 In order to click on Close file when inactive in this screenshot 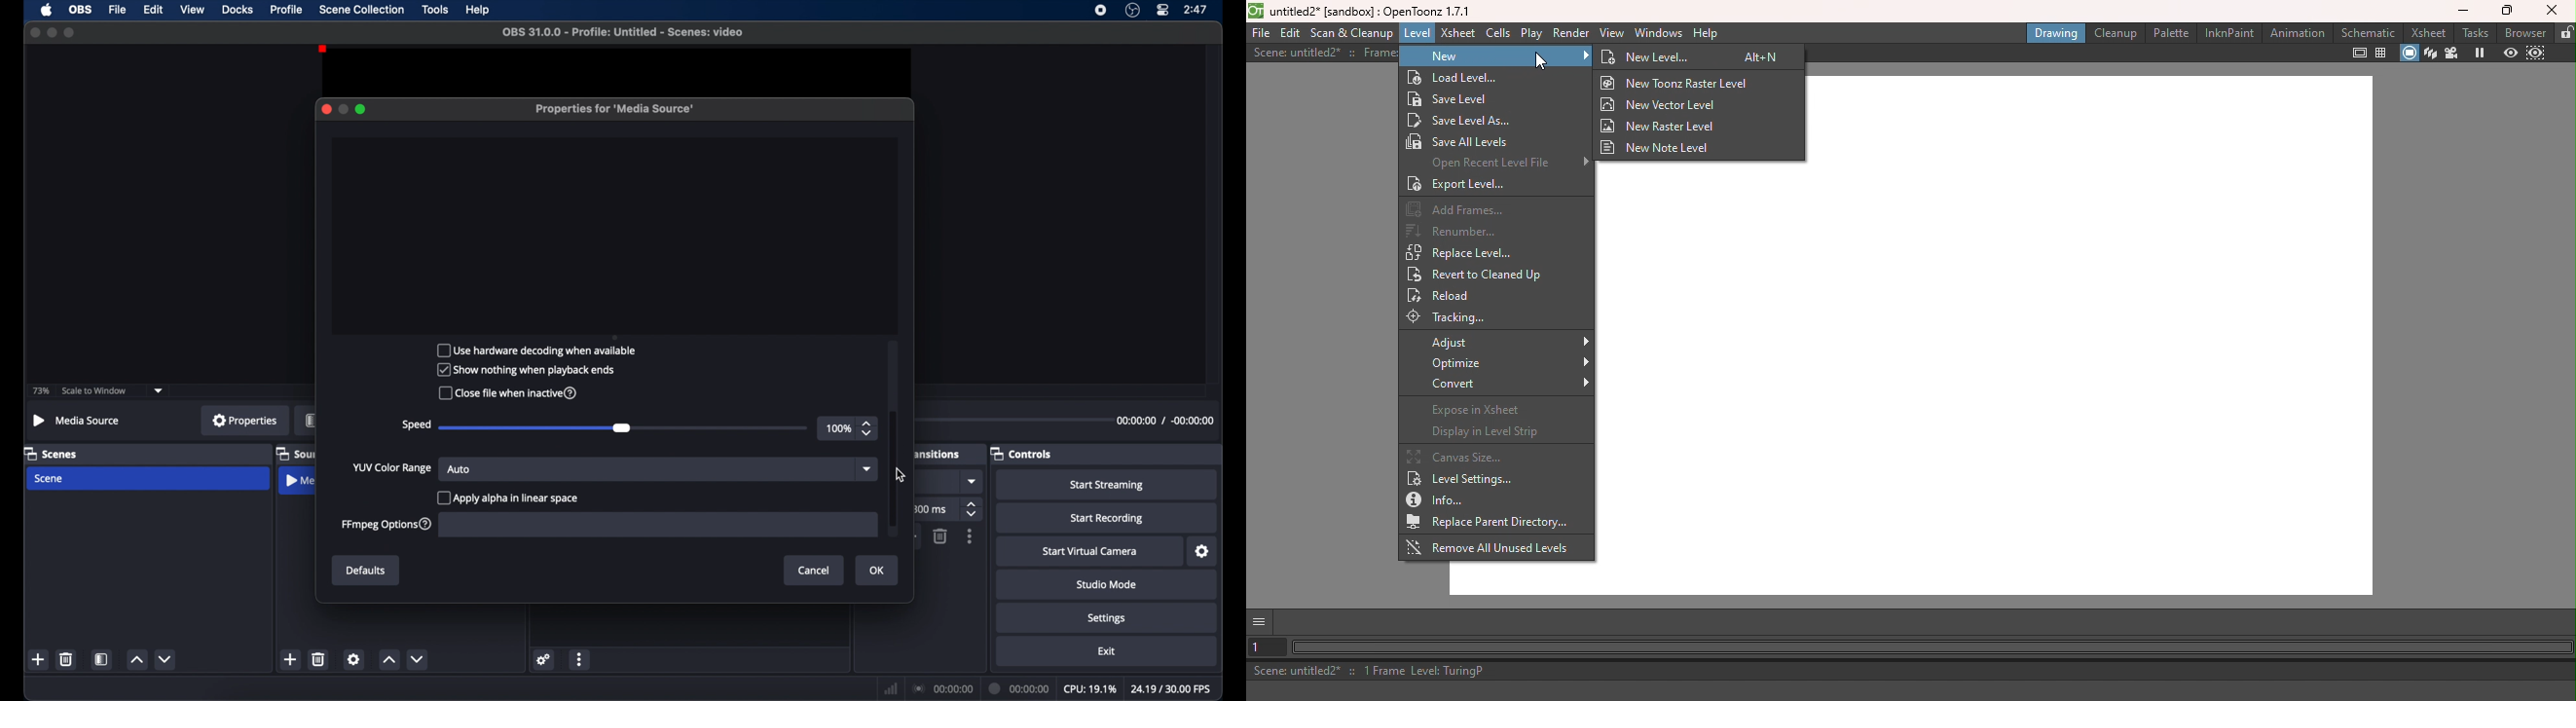, I will do `click(514, 393)`.